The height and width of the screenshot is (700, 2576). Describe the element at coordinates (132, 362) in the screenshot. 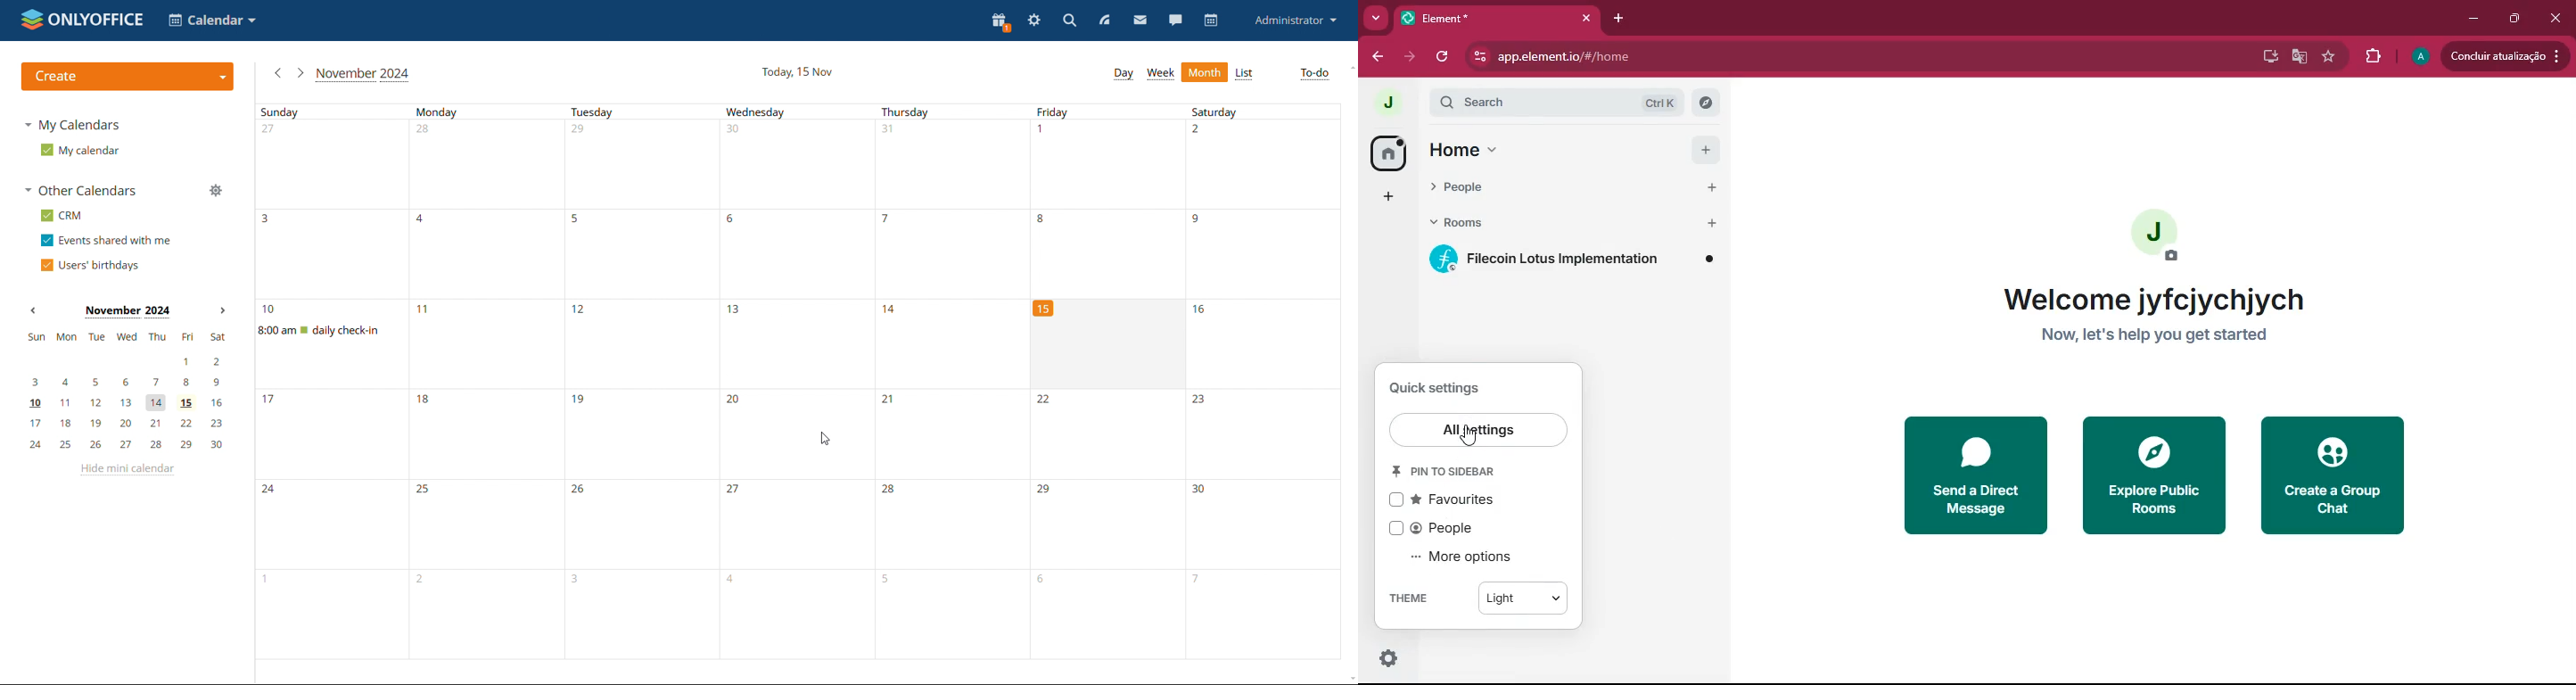

I see `1, 2` at that location.